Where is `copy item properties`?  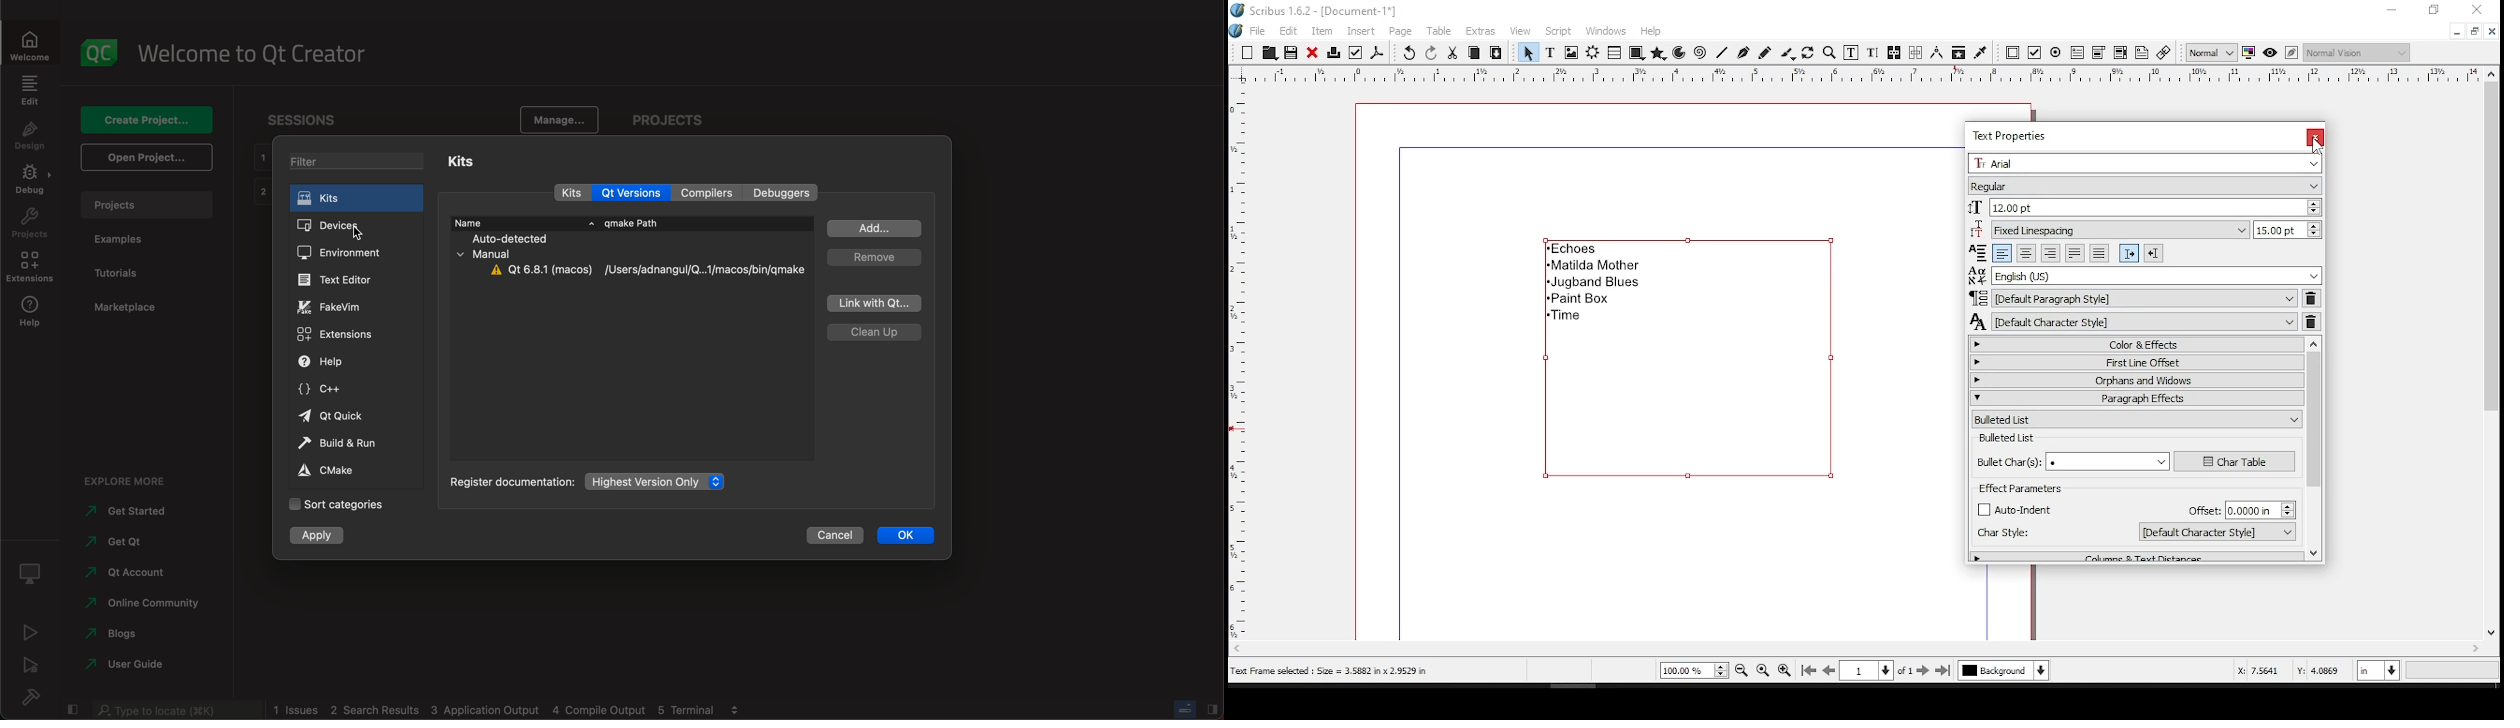
copy item properties is located at coordinates (1956, 52).